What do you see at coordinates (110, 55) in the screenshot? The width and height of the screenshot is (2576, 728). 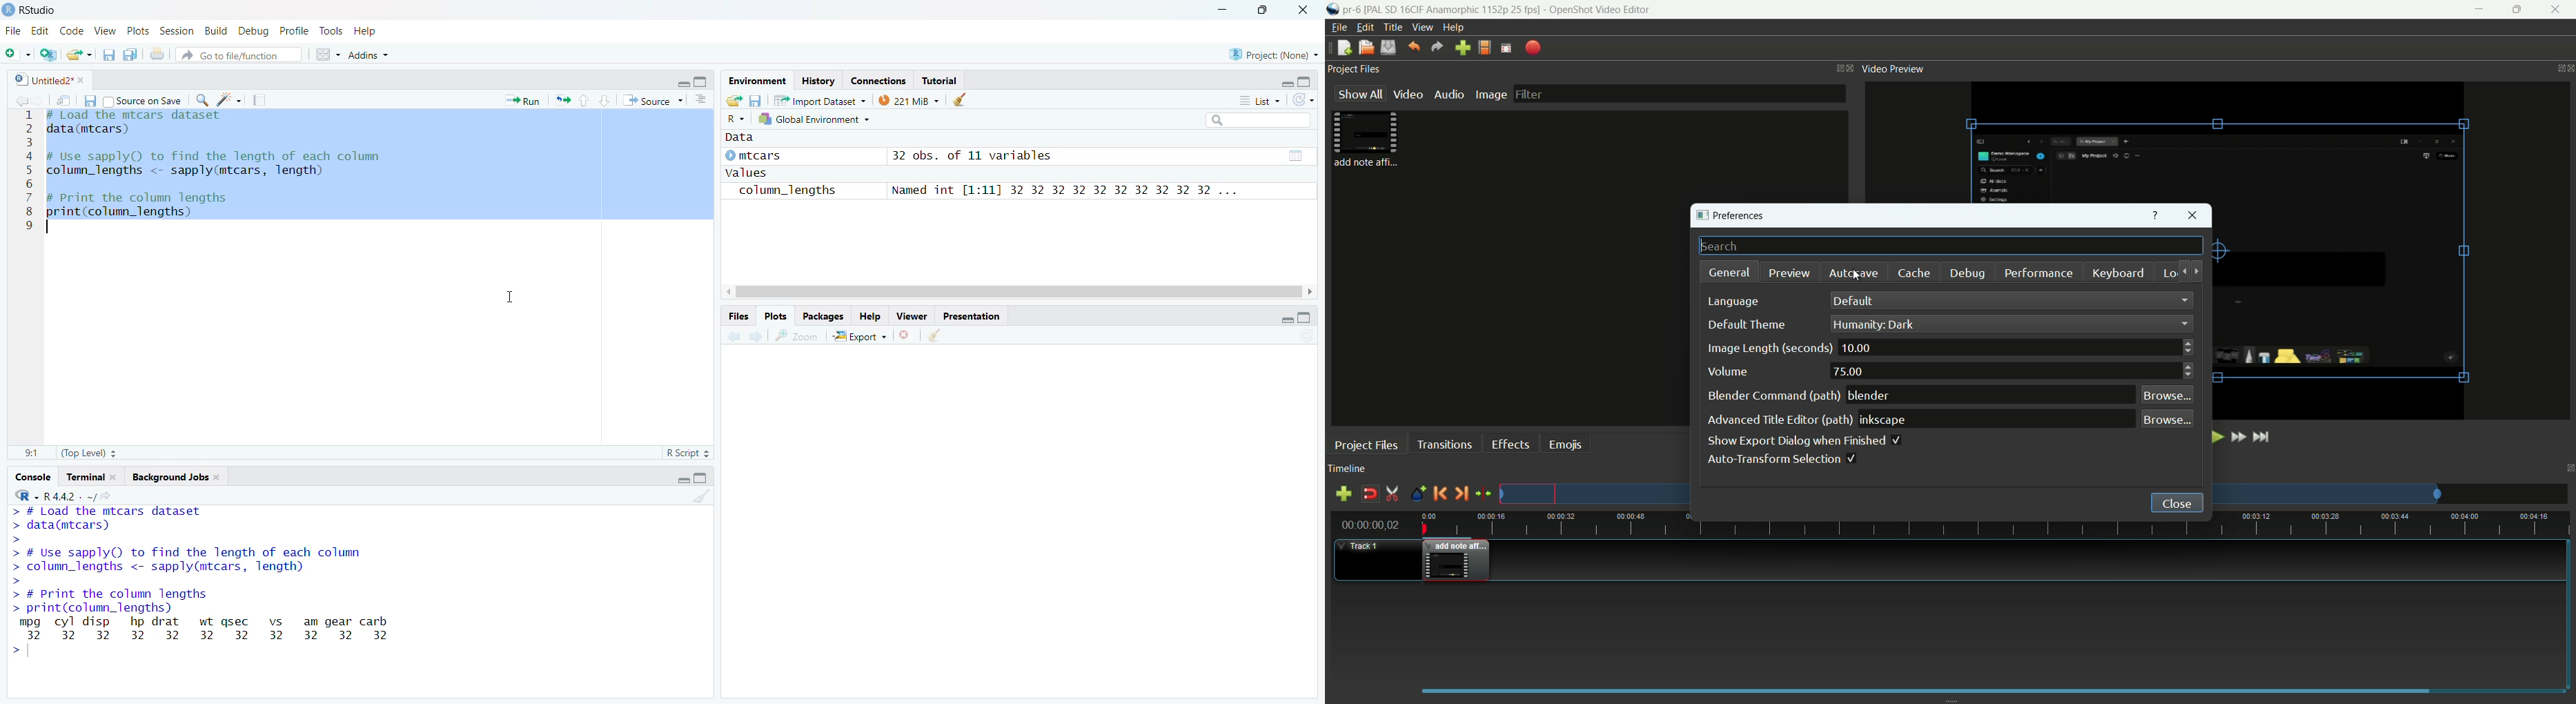 I see `Save current file` at bounding box center [110, 55].